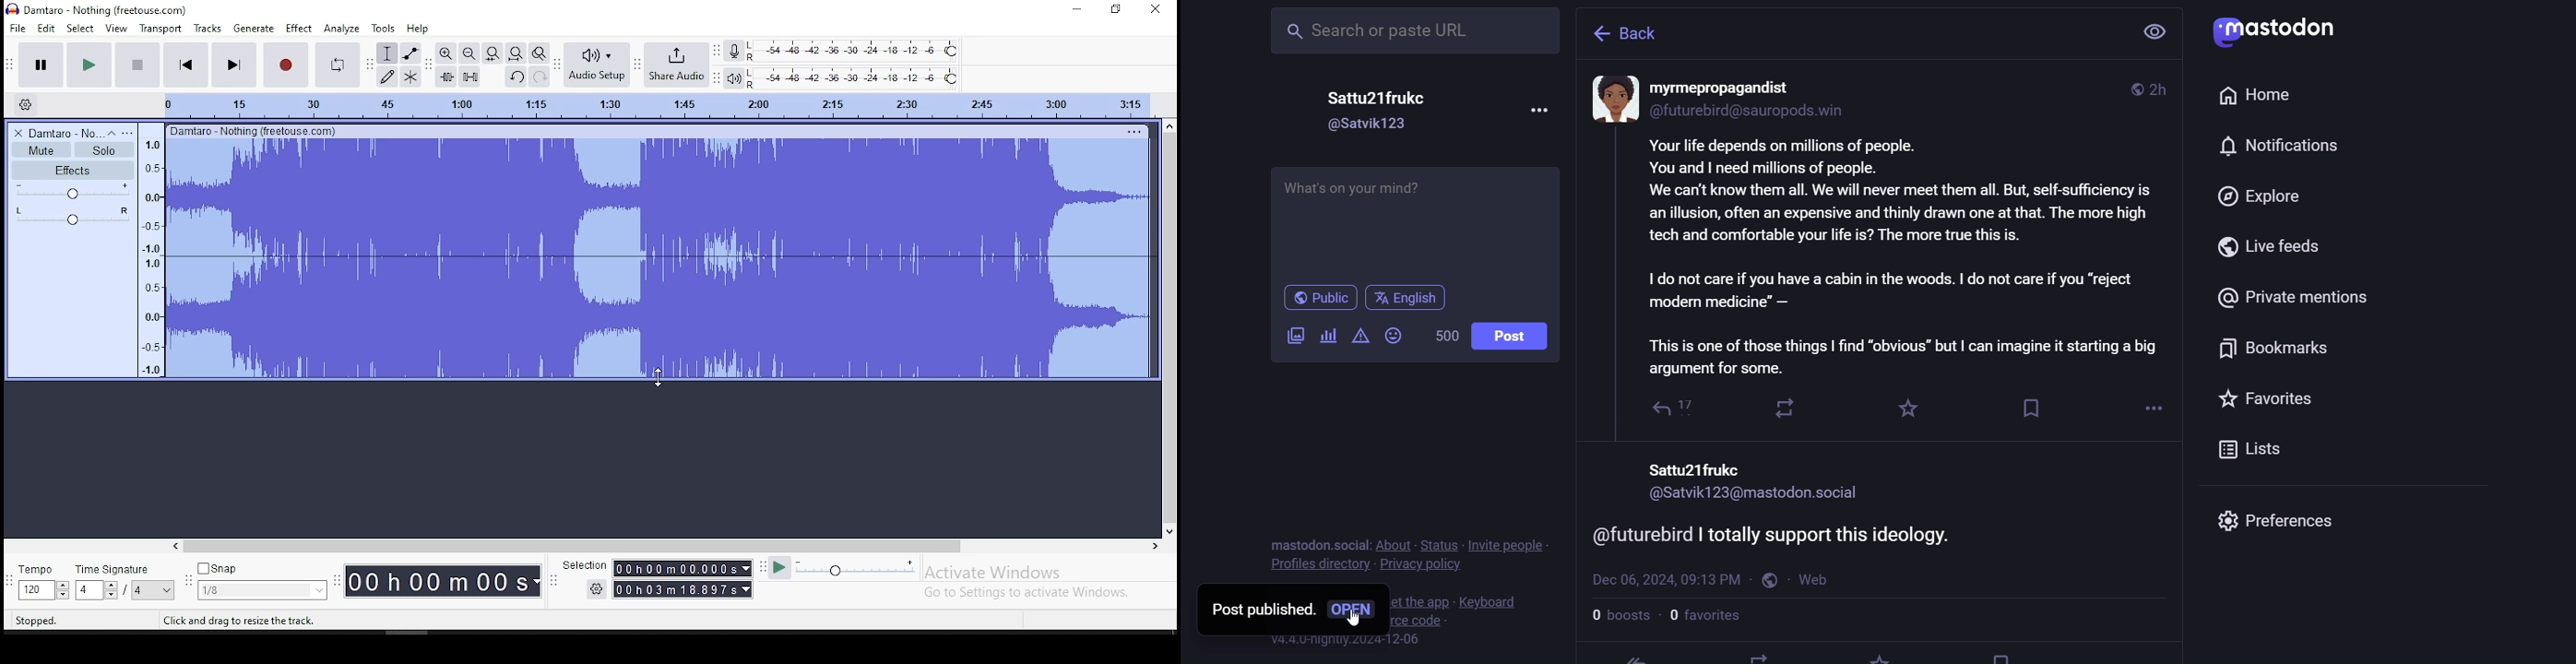 This screenshot has height=672, width=2576. Describe the element at coordinates (2279, 523) in the screenshot. I see `preferences` at that location.